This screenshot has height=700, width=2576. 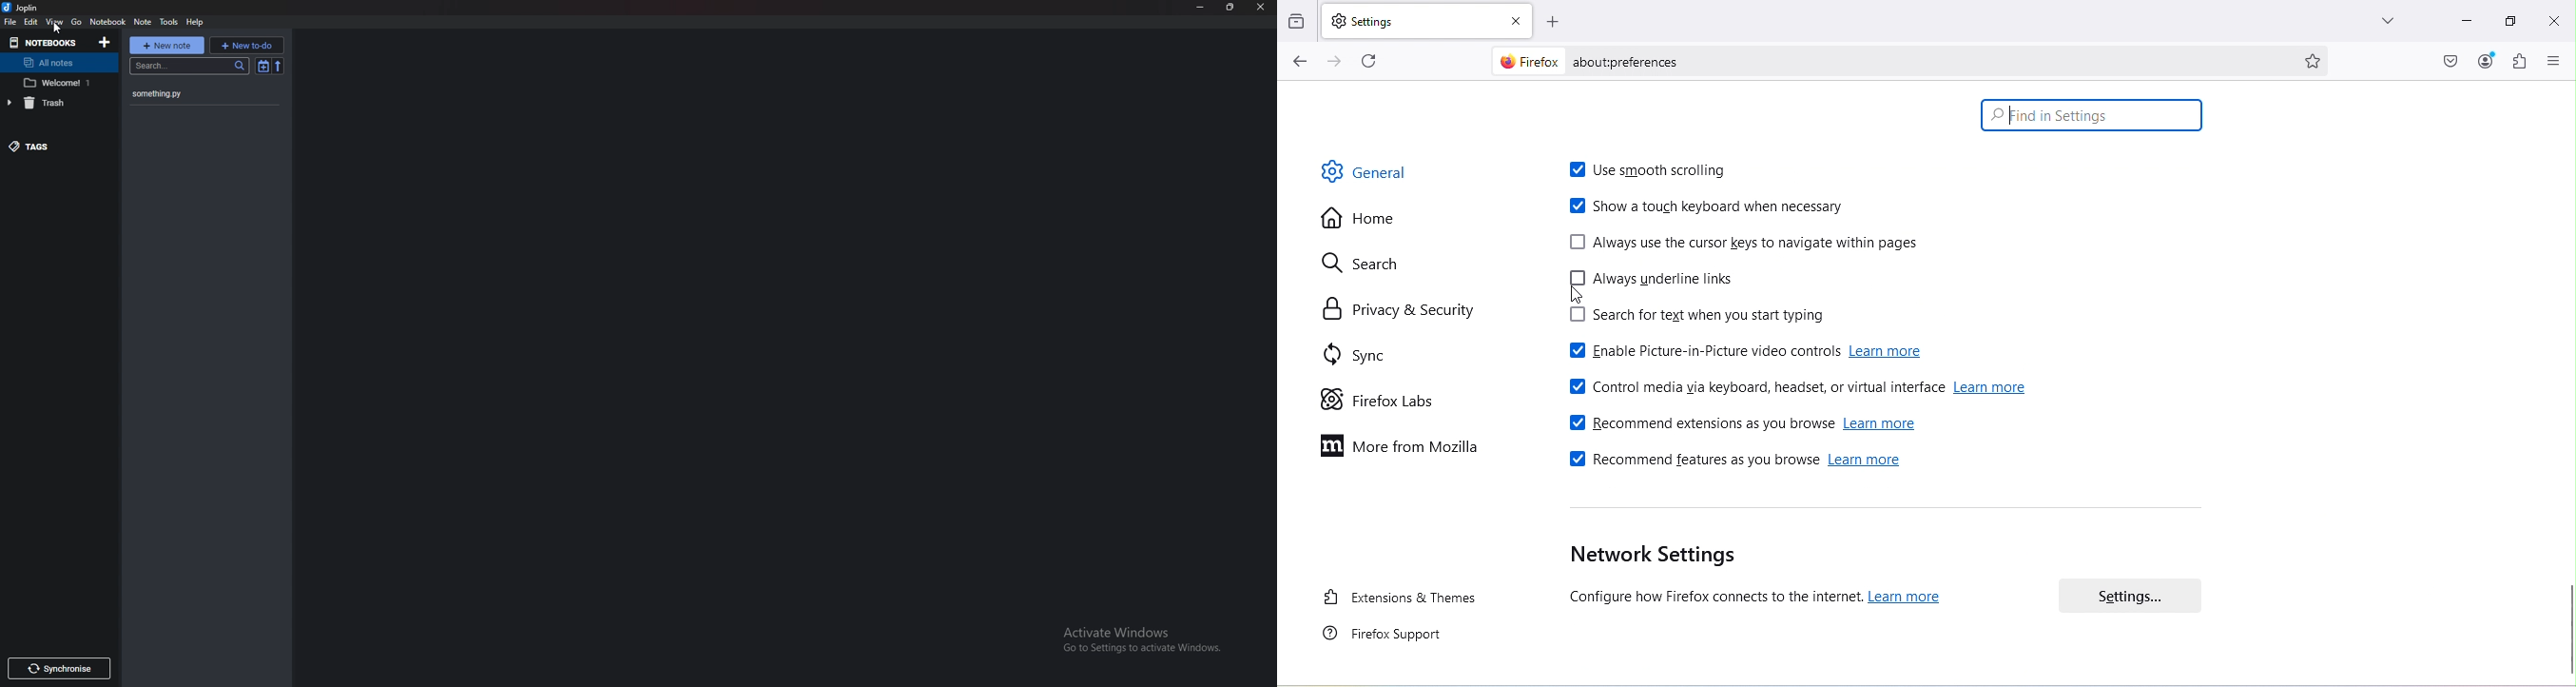 I want to click on Trash, so click(x=53, y=103).